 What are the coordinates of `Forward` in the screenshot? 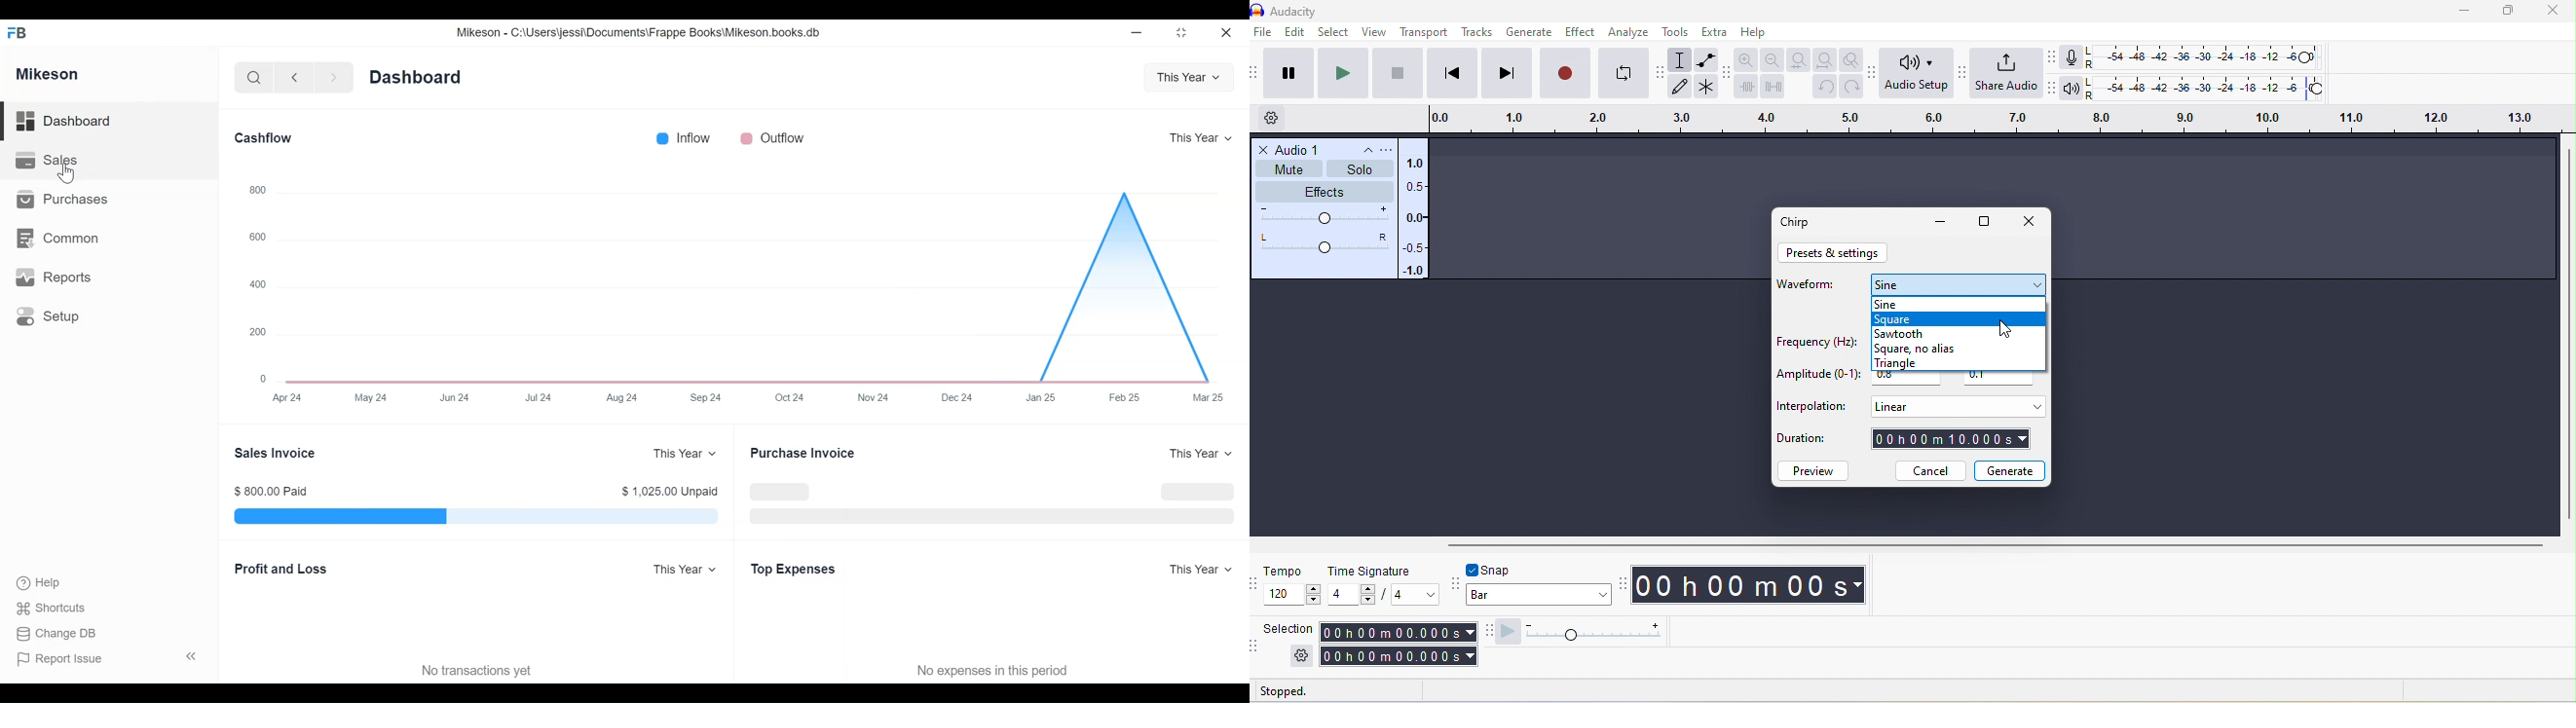 It's located at (339, 77).